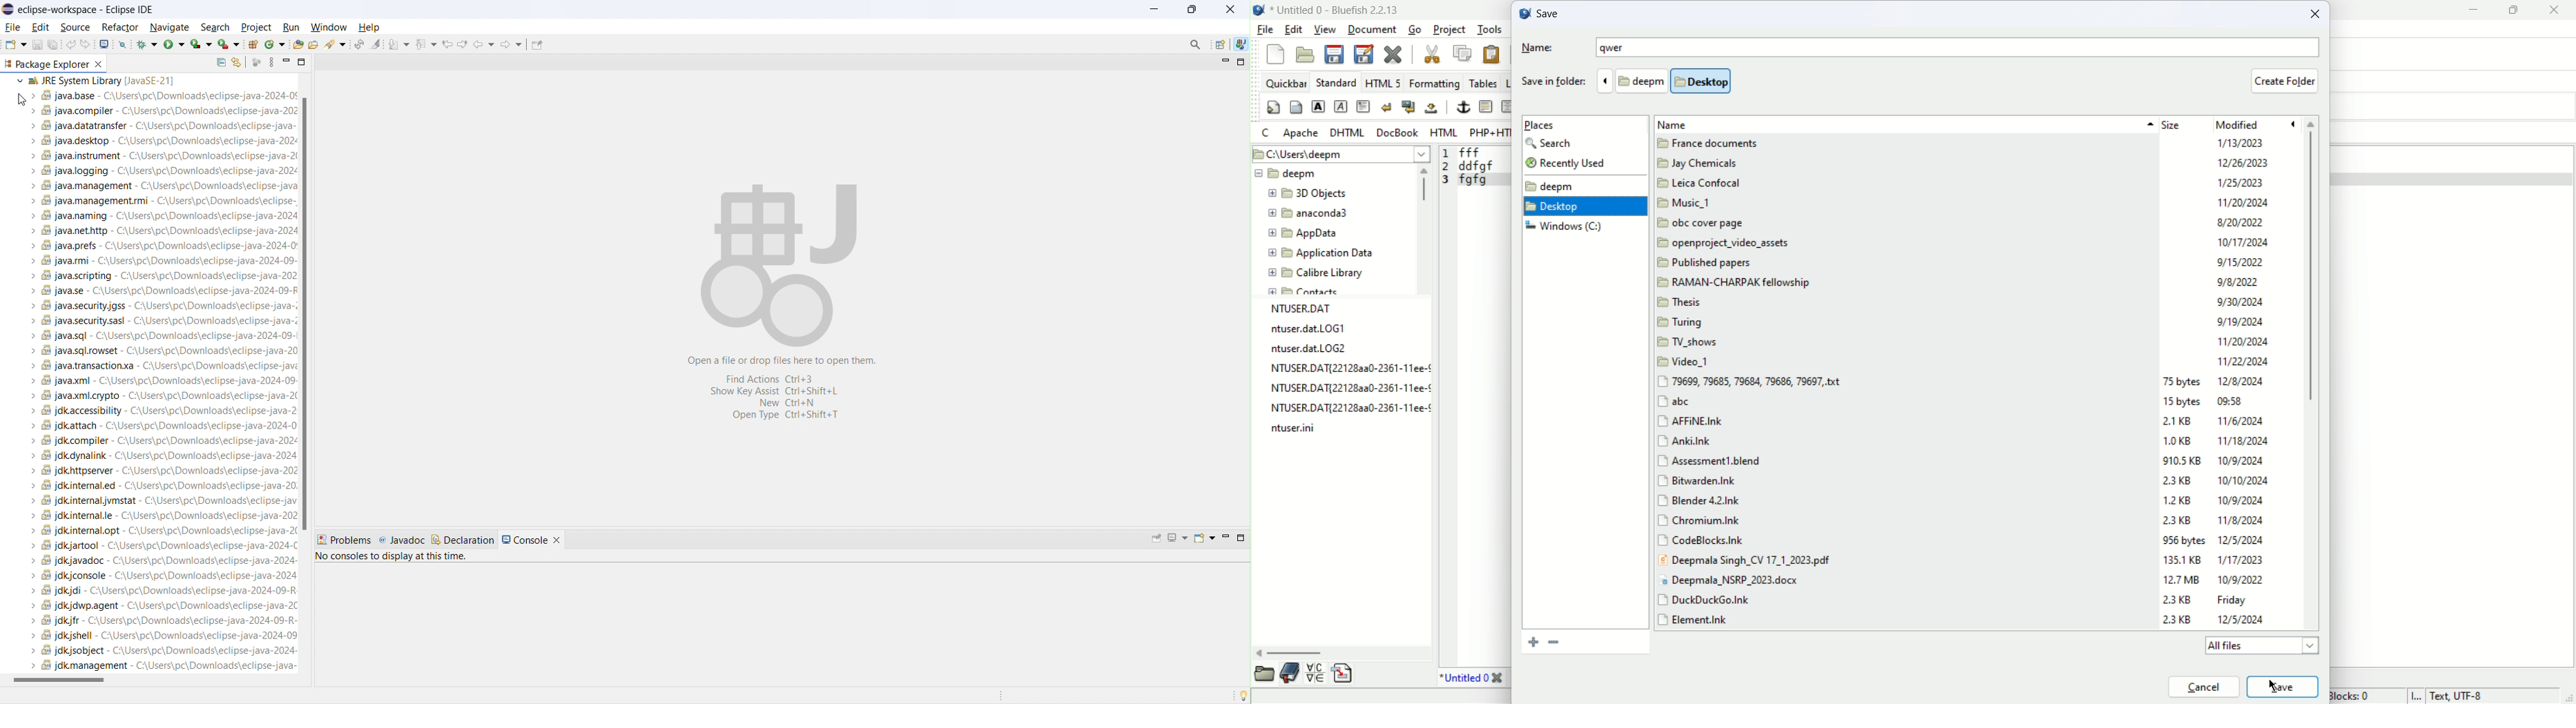 This screenshot has height=728, width=2576. Describe the element at coordinates (1308, 194) in the screenshot. I see `3D objects` at that location.